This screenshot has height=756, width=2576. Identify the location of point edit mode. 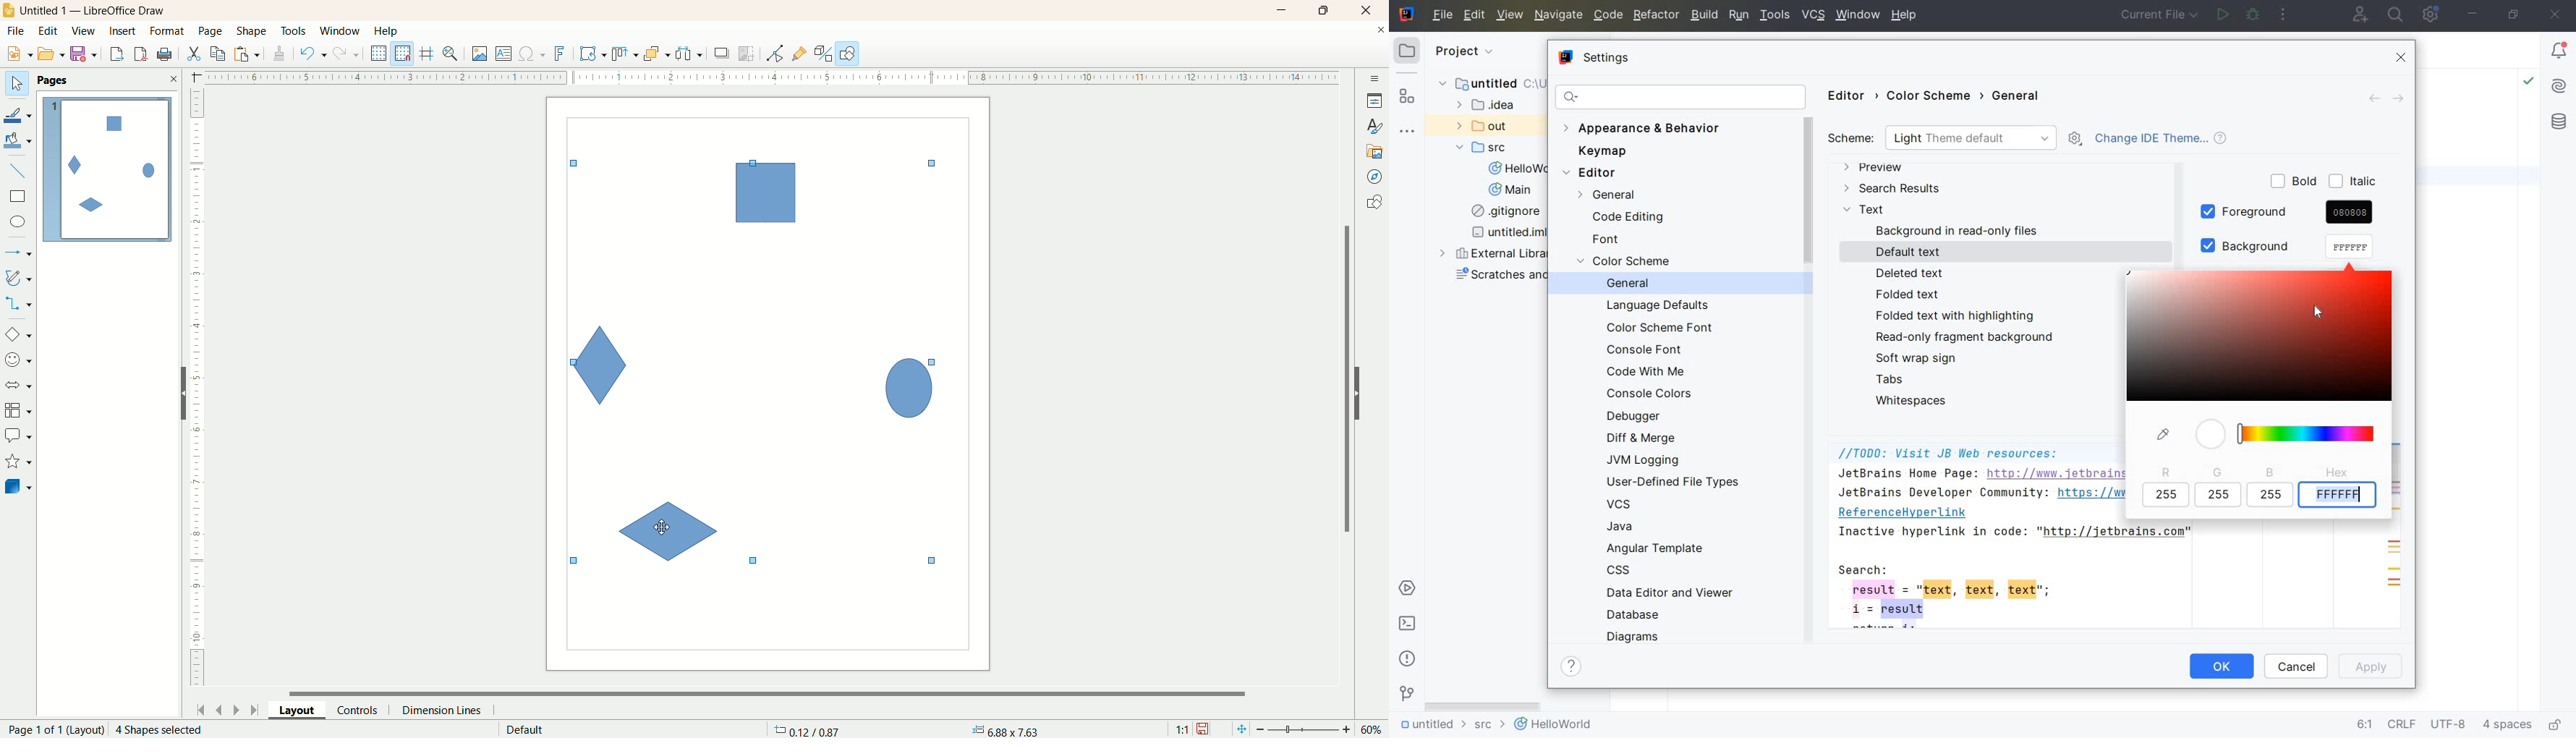
(774, 54).